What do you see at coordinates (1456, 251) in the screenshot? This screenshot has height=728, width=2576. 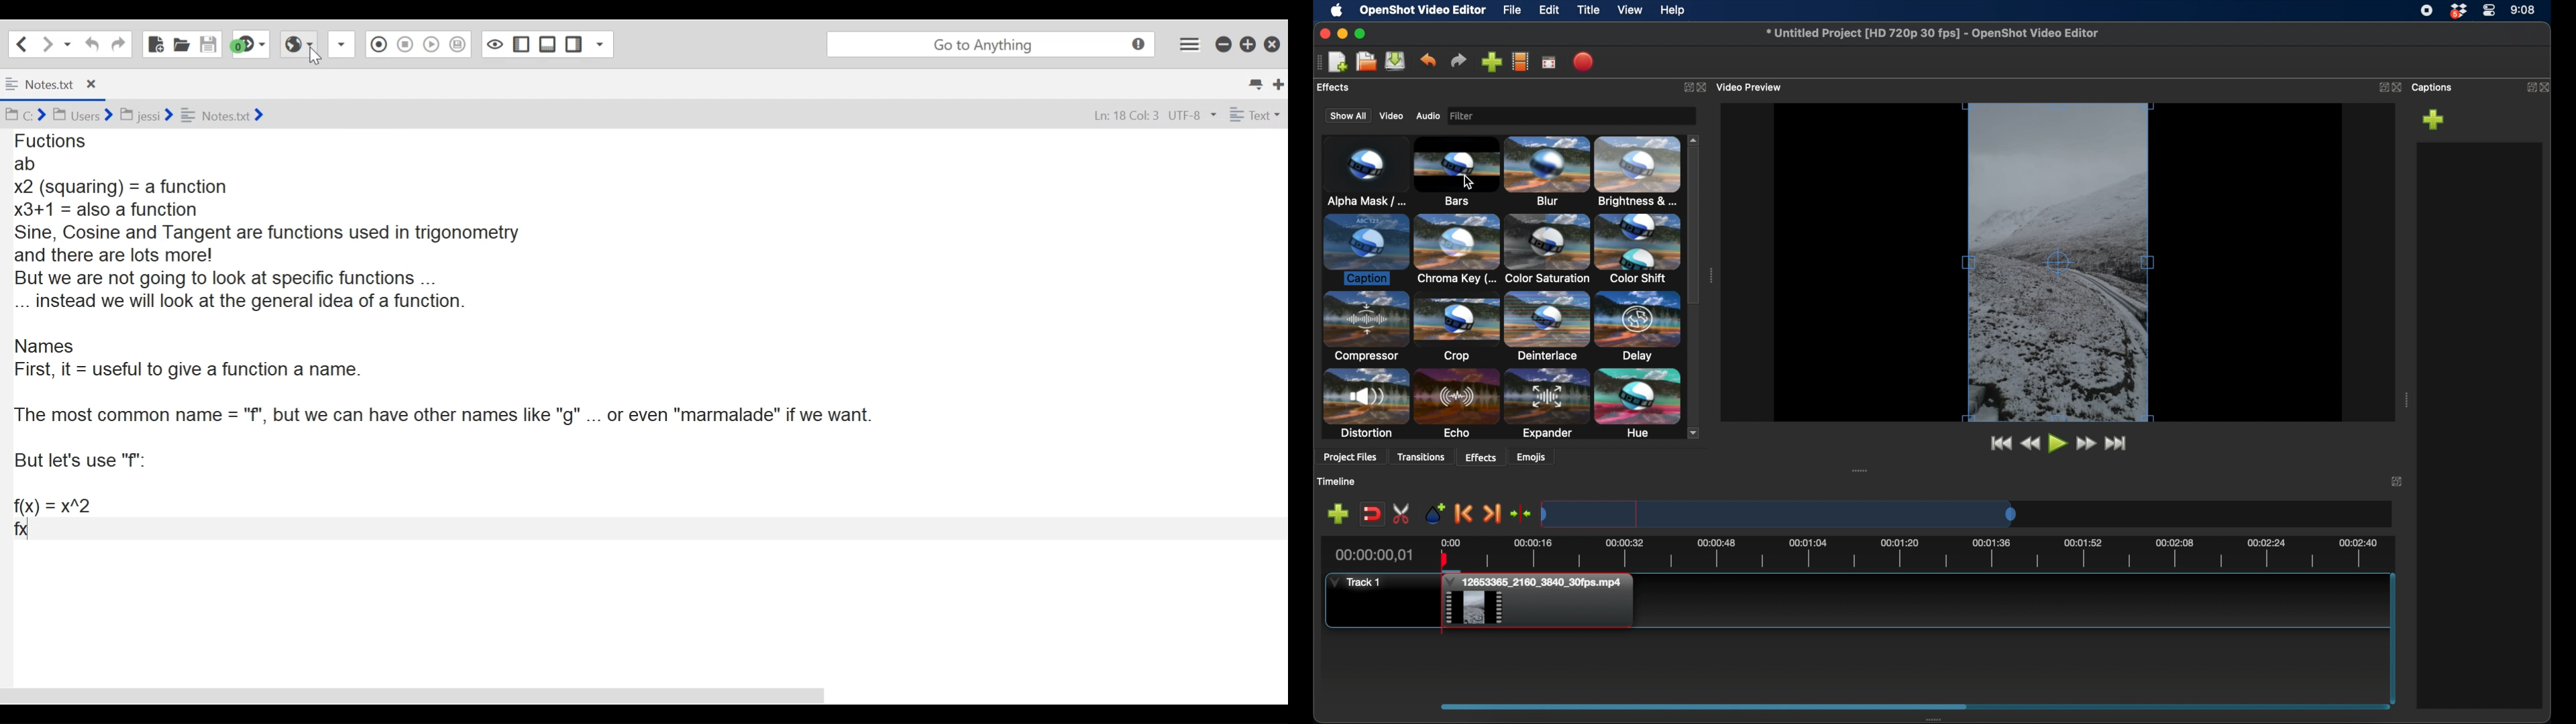 I see `chroma key` at bounding box center [1456, 251].